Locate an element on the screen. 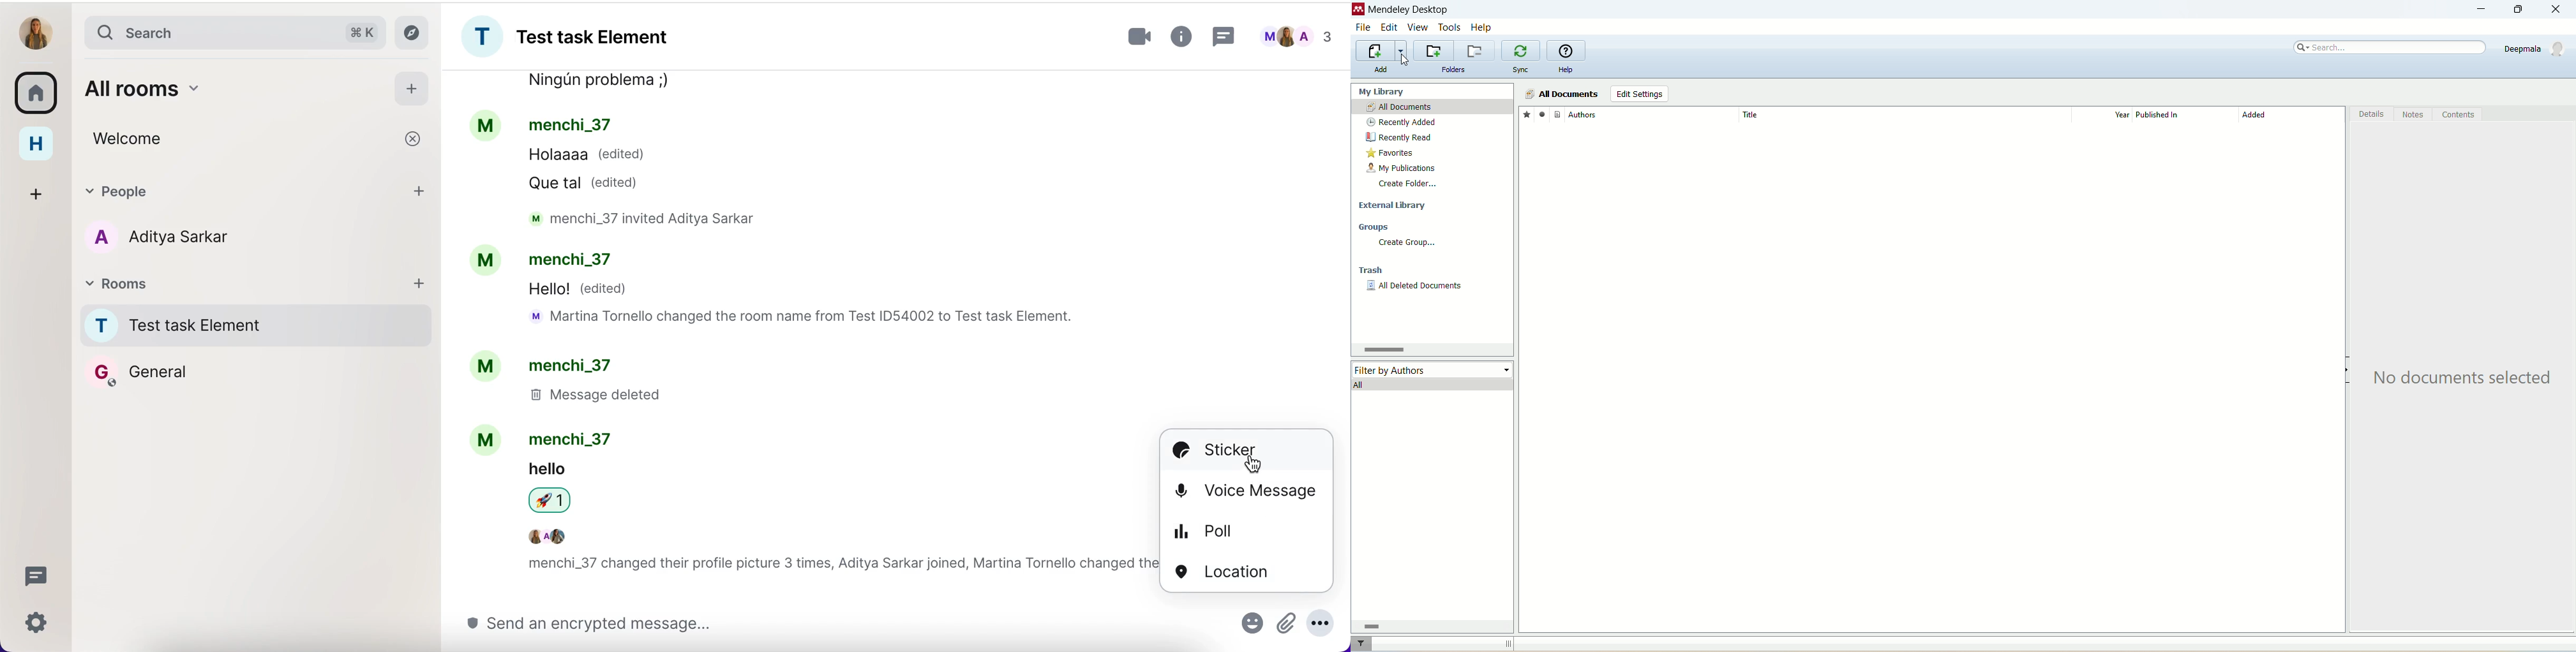 This screenshot has width=2576, height=672. more information is located at coordinates (1183, 37).